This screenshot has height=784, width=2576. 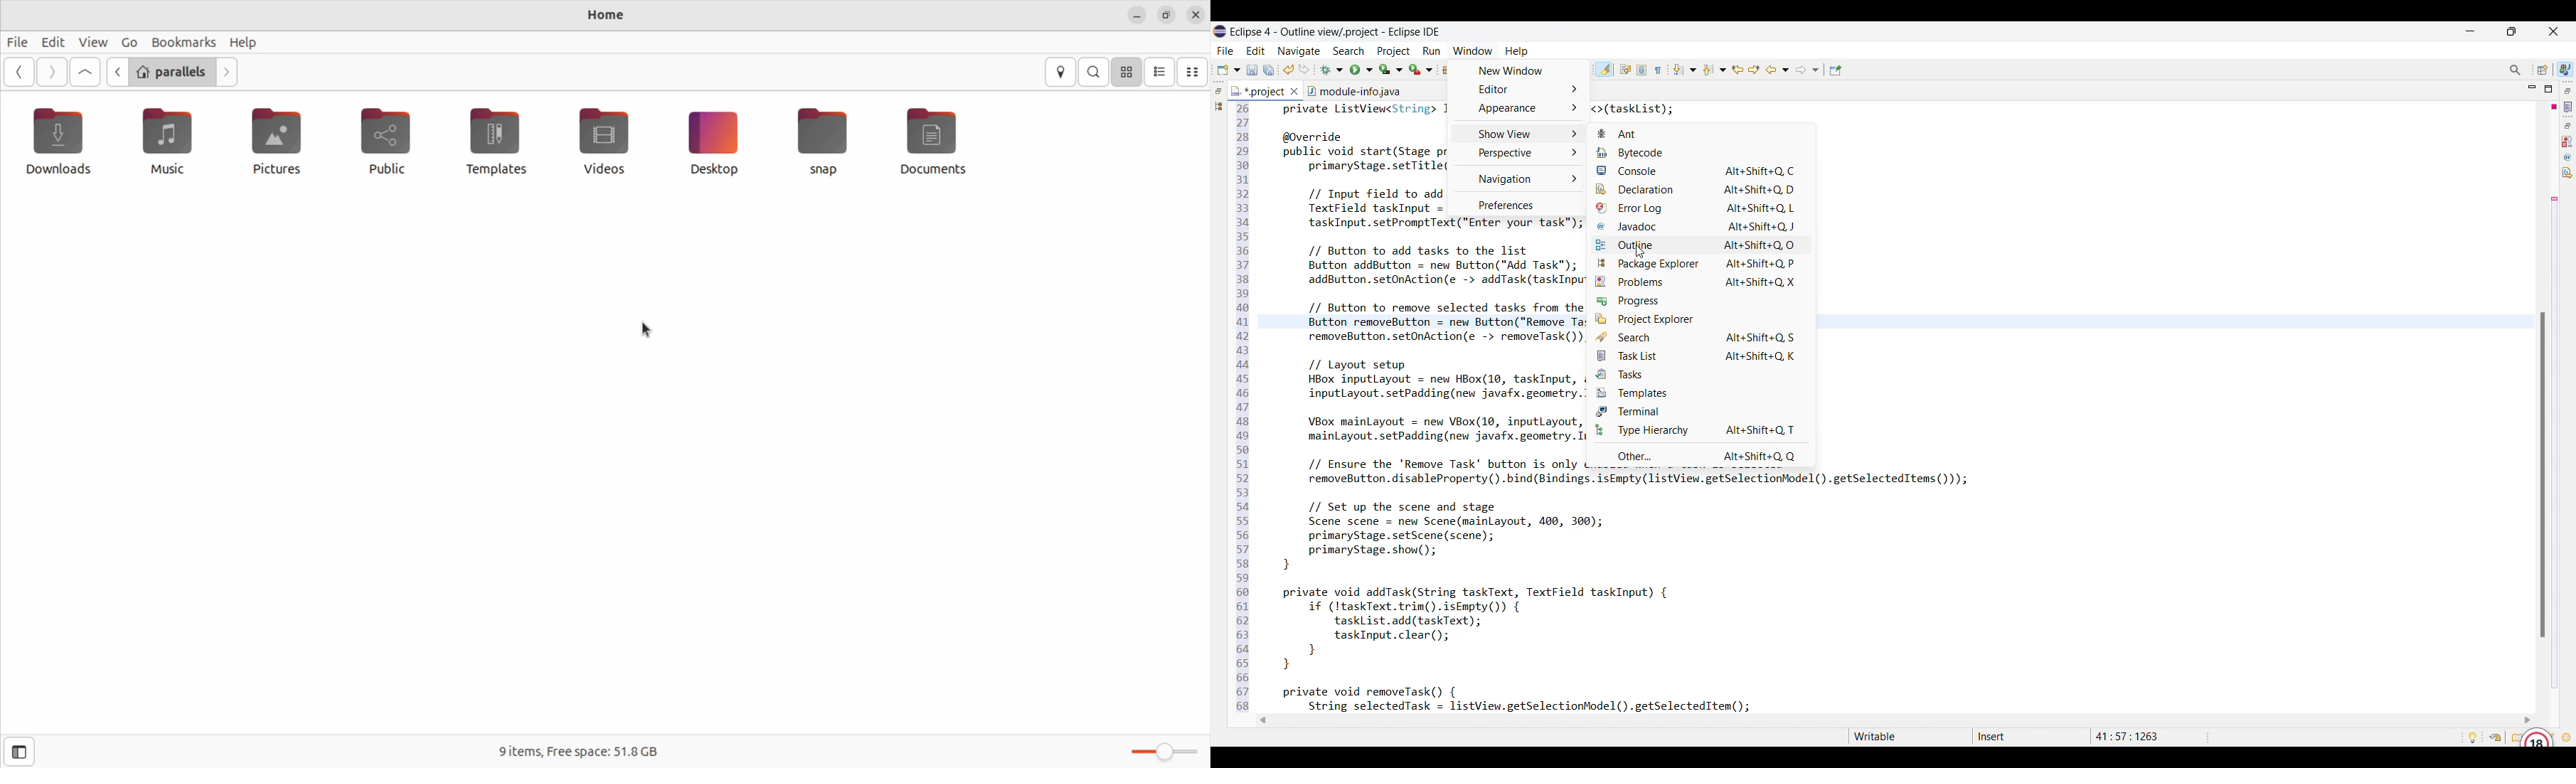 What do you see at coordinates (1167, 748) in the screenshot?
I see `toggle bar` at bounding box center [1167, 748].